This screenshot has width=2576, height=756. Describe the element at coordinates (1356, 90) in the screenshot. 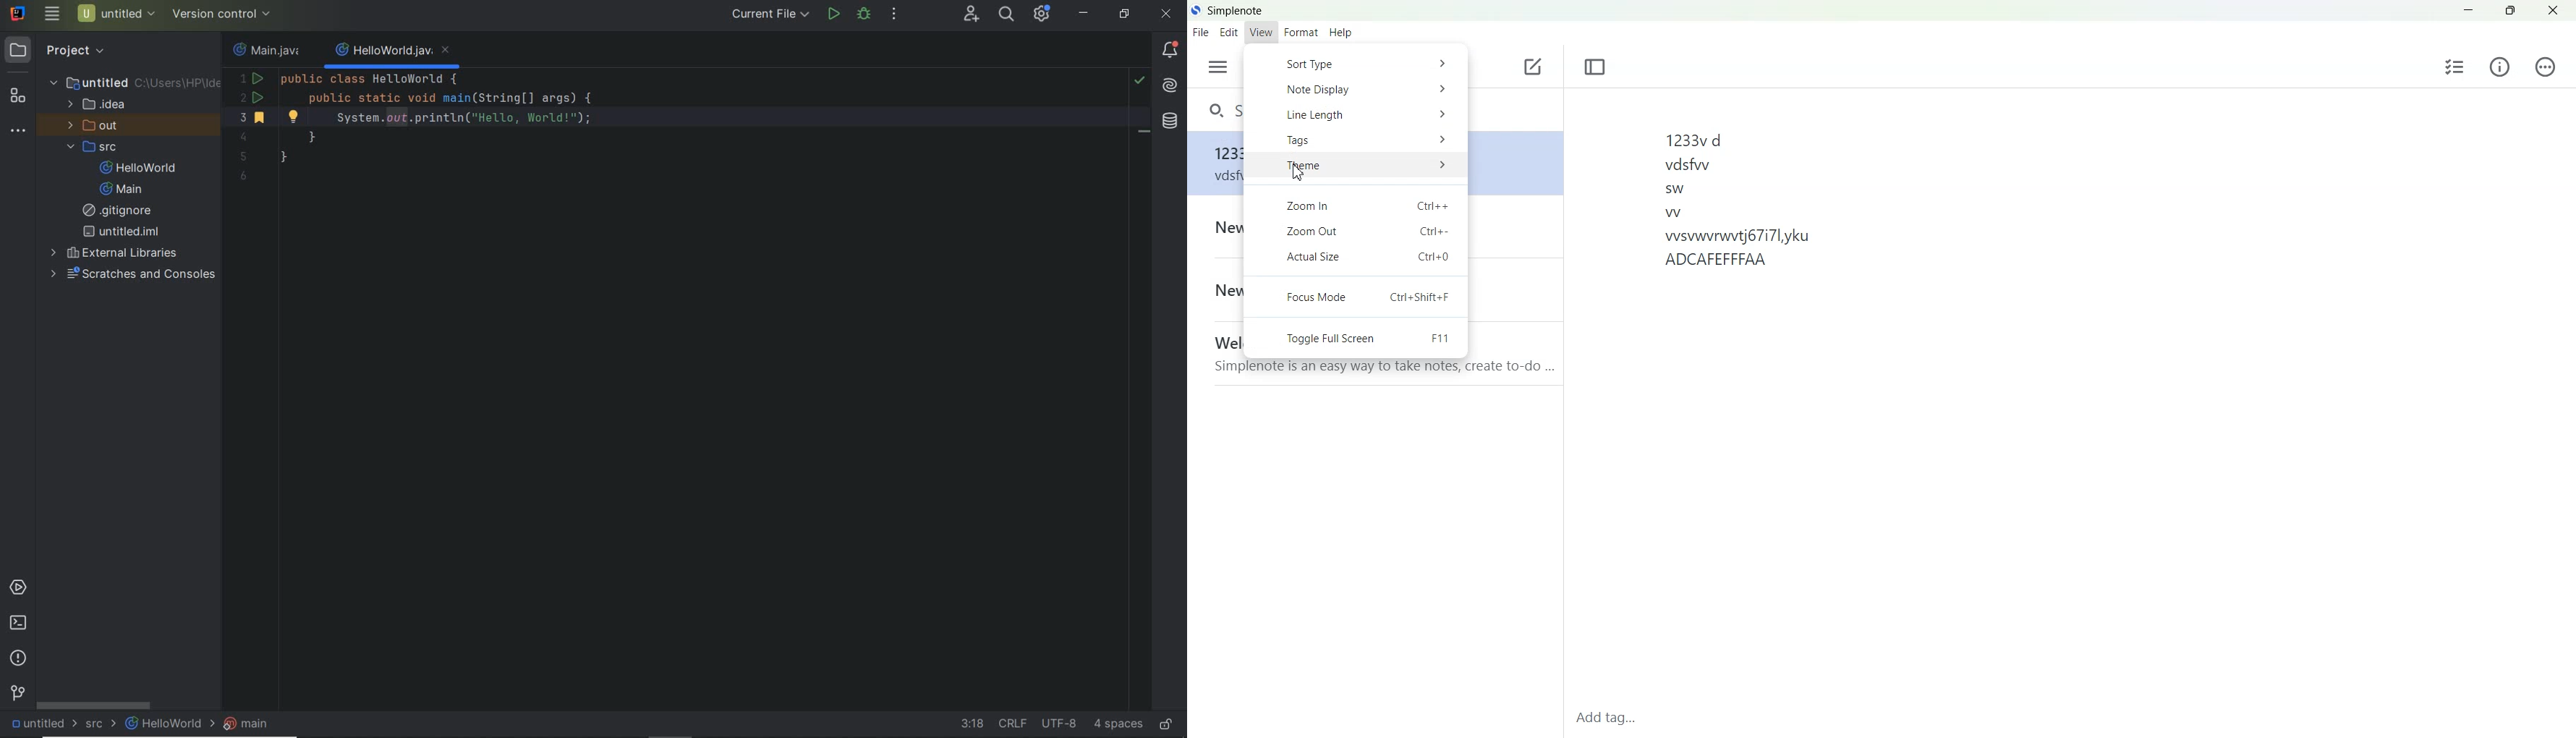

I see `Note Display` at that location.